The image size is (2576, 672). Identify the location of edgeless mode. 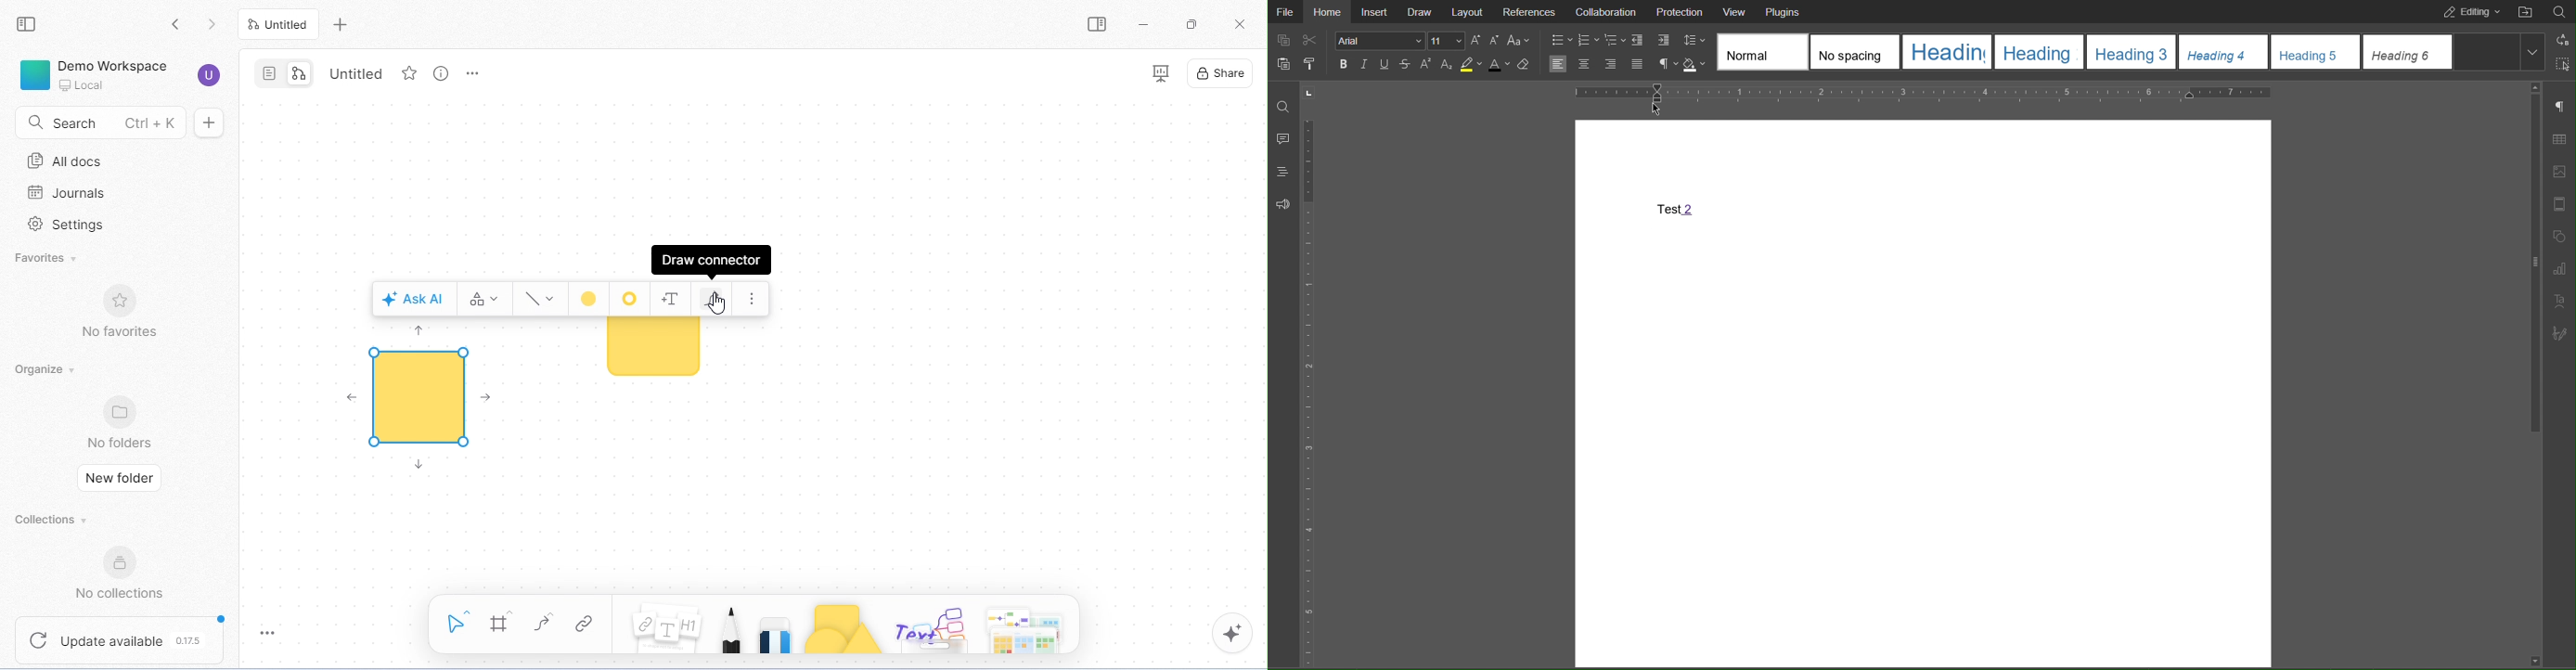
(303, 73).